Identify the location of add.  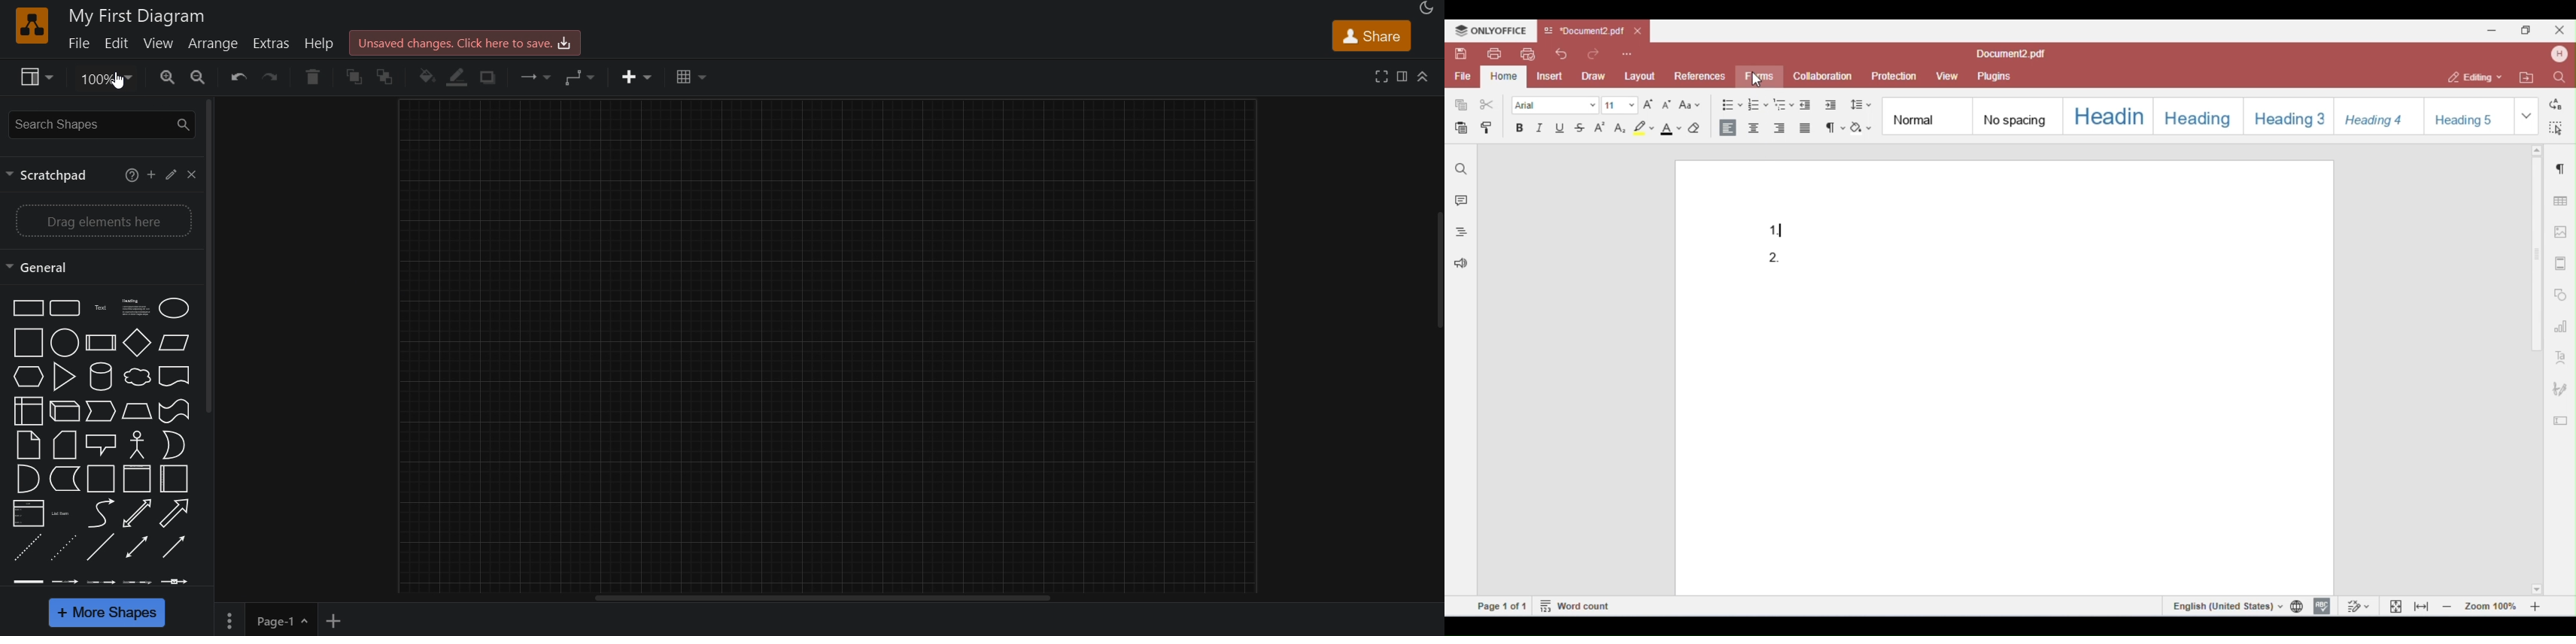
(152, 174).